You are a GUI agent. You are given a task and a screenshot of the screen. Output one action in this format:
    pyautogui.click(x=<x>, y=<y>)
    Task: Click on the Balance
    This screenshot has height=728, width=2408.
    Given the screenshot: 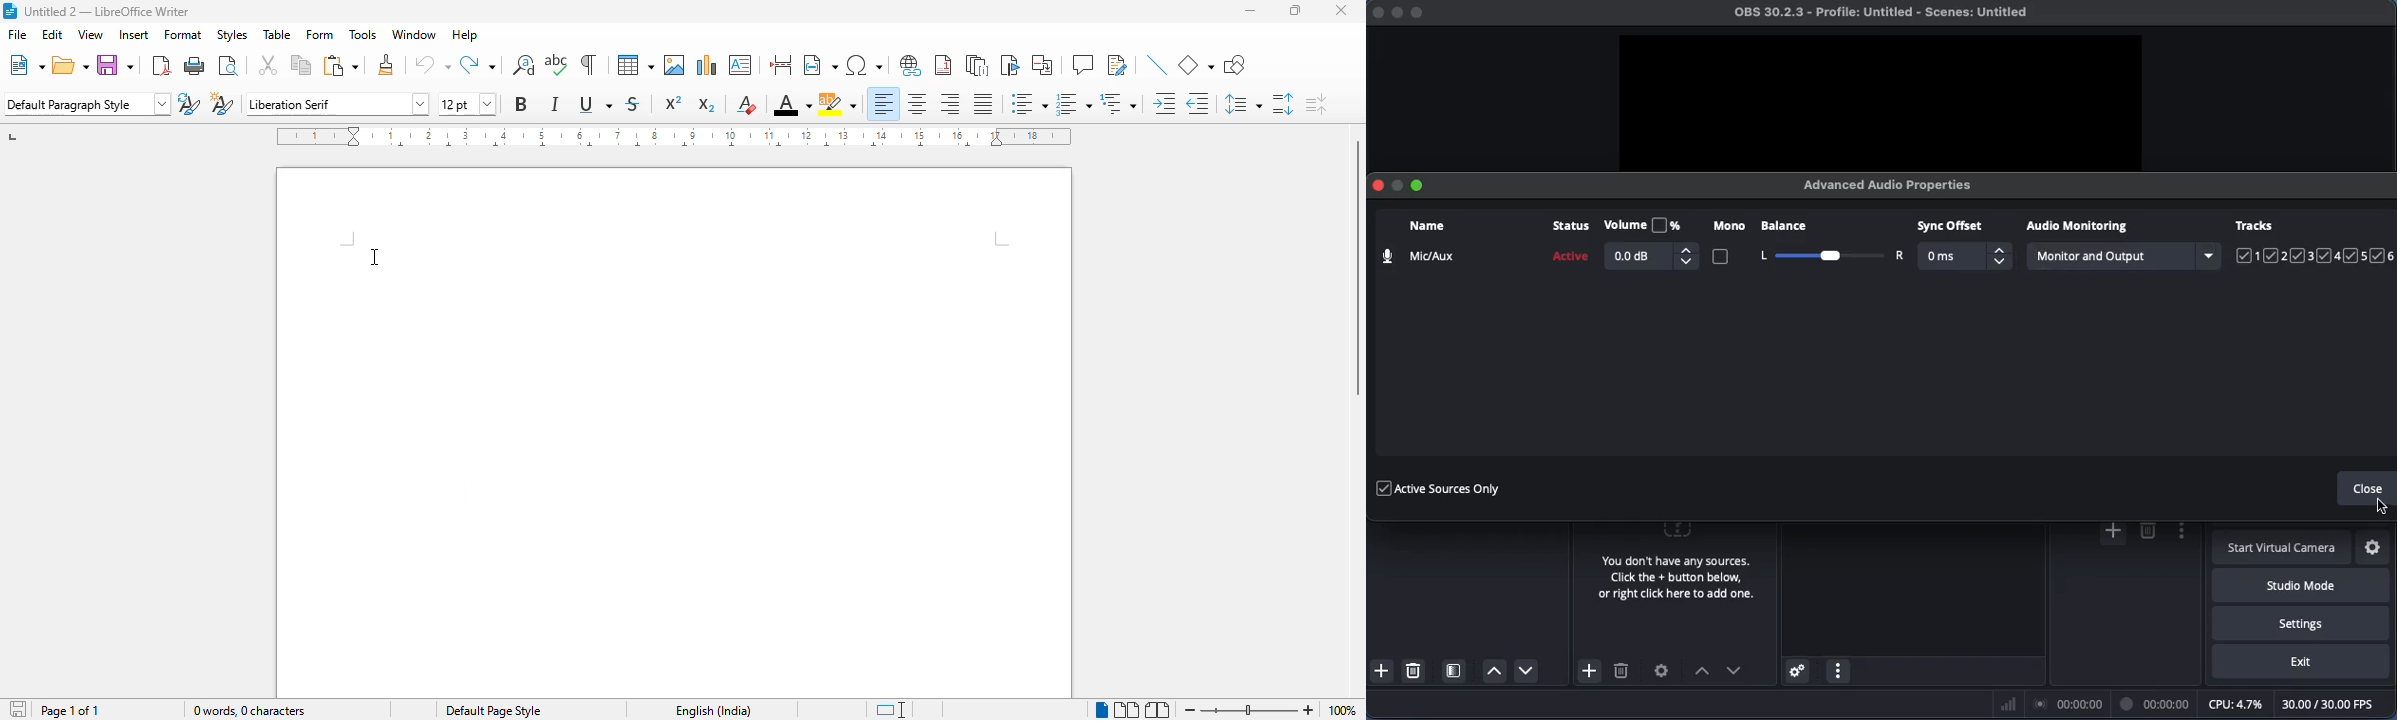 What is the action you would take?
    pyautogui.click(x=1823, y=229)
    